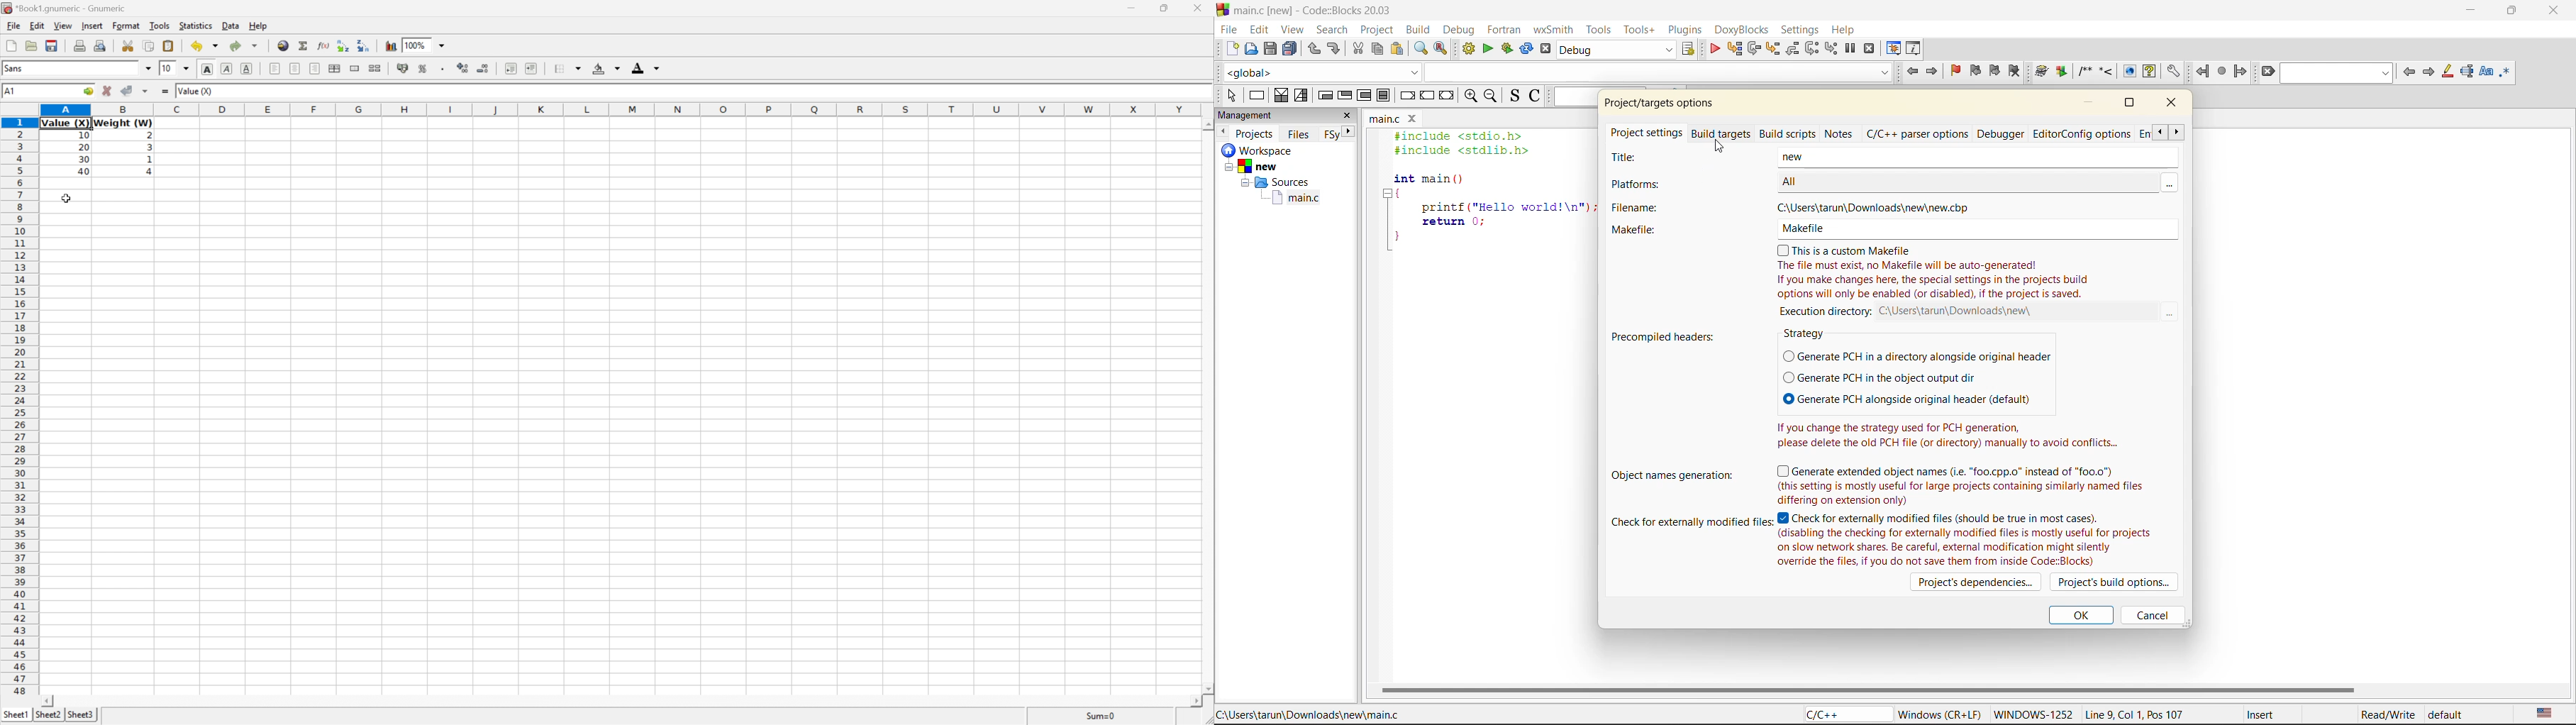 The height and width of the screenshot is (728, 2576). Describe the element at coordinates (1965, 548) in the screenshot. I see `(disabling the checking for externally modified files is mostly useful for projects
on slow network shares. Be careful, external modification might silently
override the files, if you do not save them from inside Code=Blocks)` at that location.